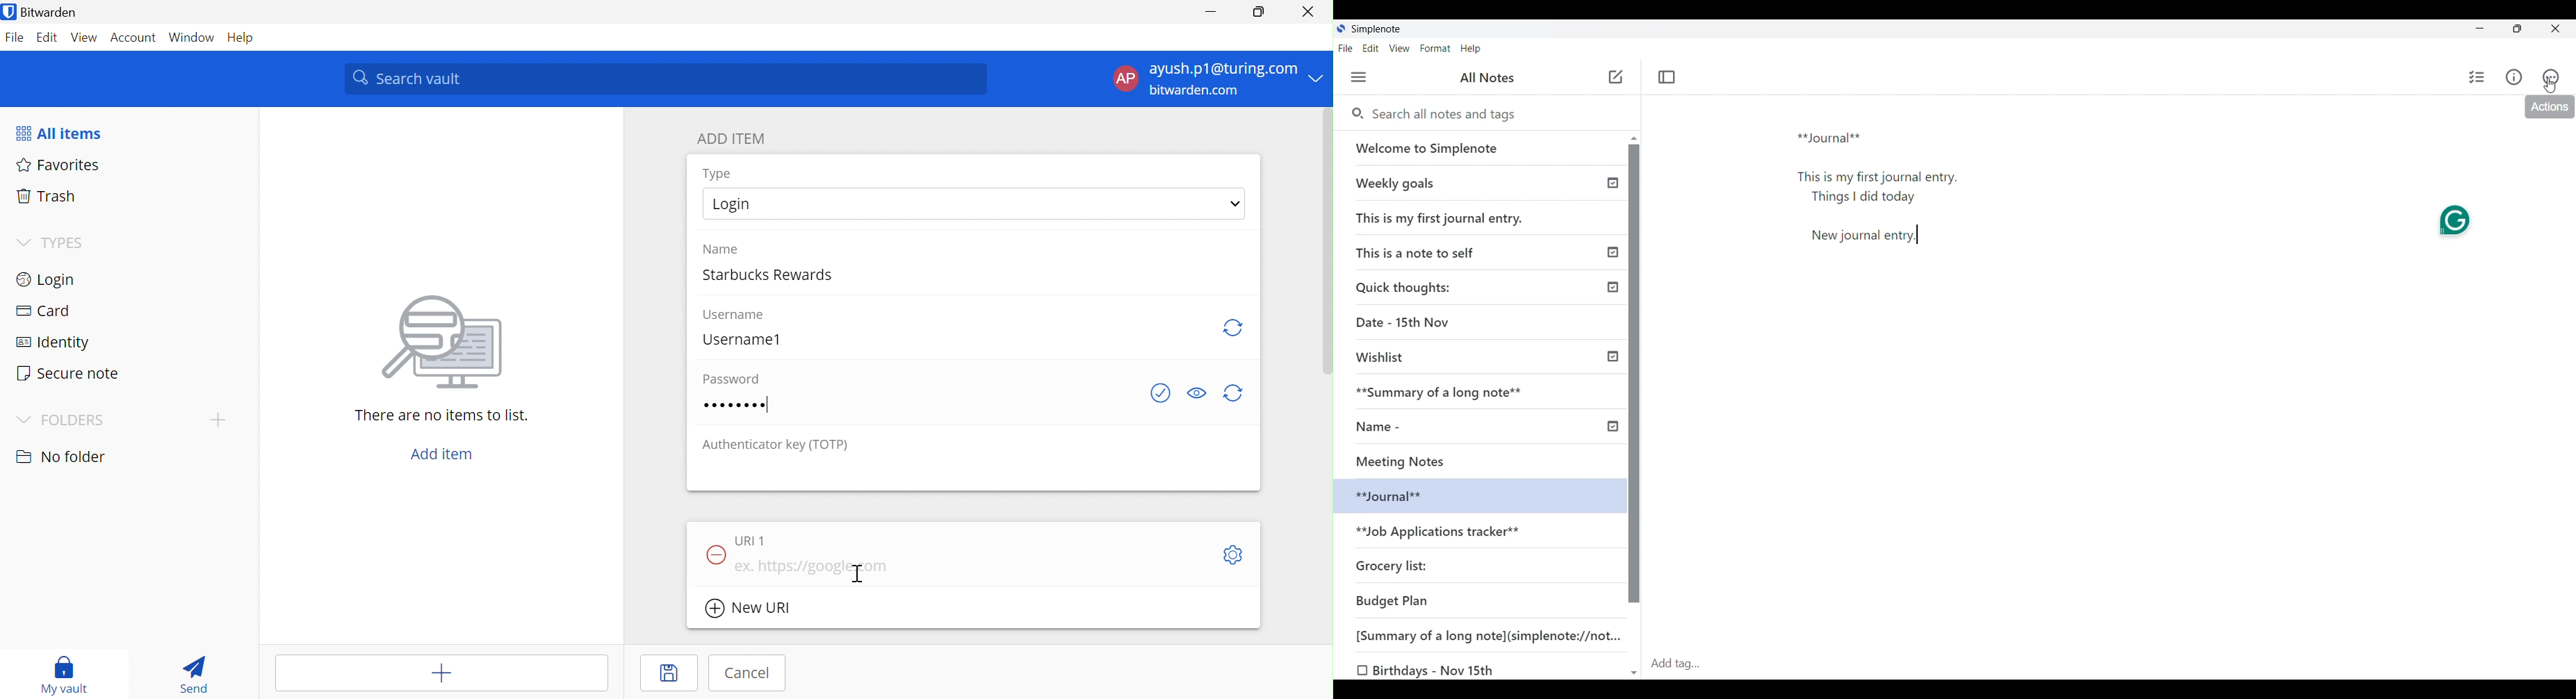 This screenshot has height=700, width=2576. What do you see at coordinates (2480, 28) in the screenshot?
I see `Minimize` at bounding box center [2480, 28].